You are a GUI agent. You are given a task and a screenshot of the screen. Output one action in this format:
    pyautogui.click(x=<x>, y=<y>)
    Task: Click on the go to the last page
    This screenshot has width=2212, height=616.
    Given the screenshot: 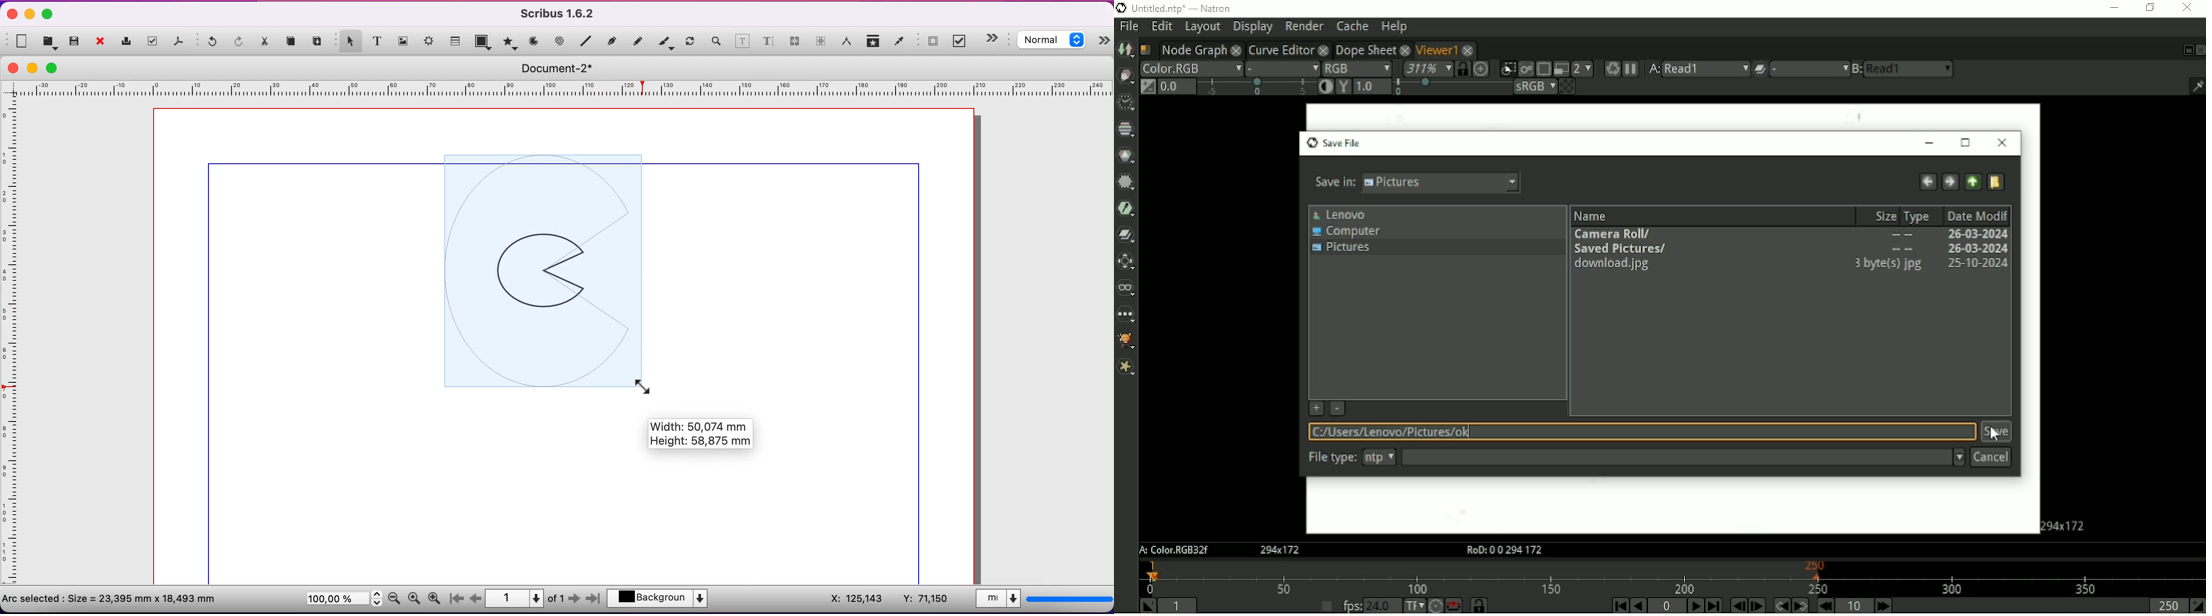 What is the action you would take?
    pyautogui.click(x=592, y=601)
    